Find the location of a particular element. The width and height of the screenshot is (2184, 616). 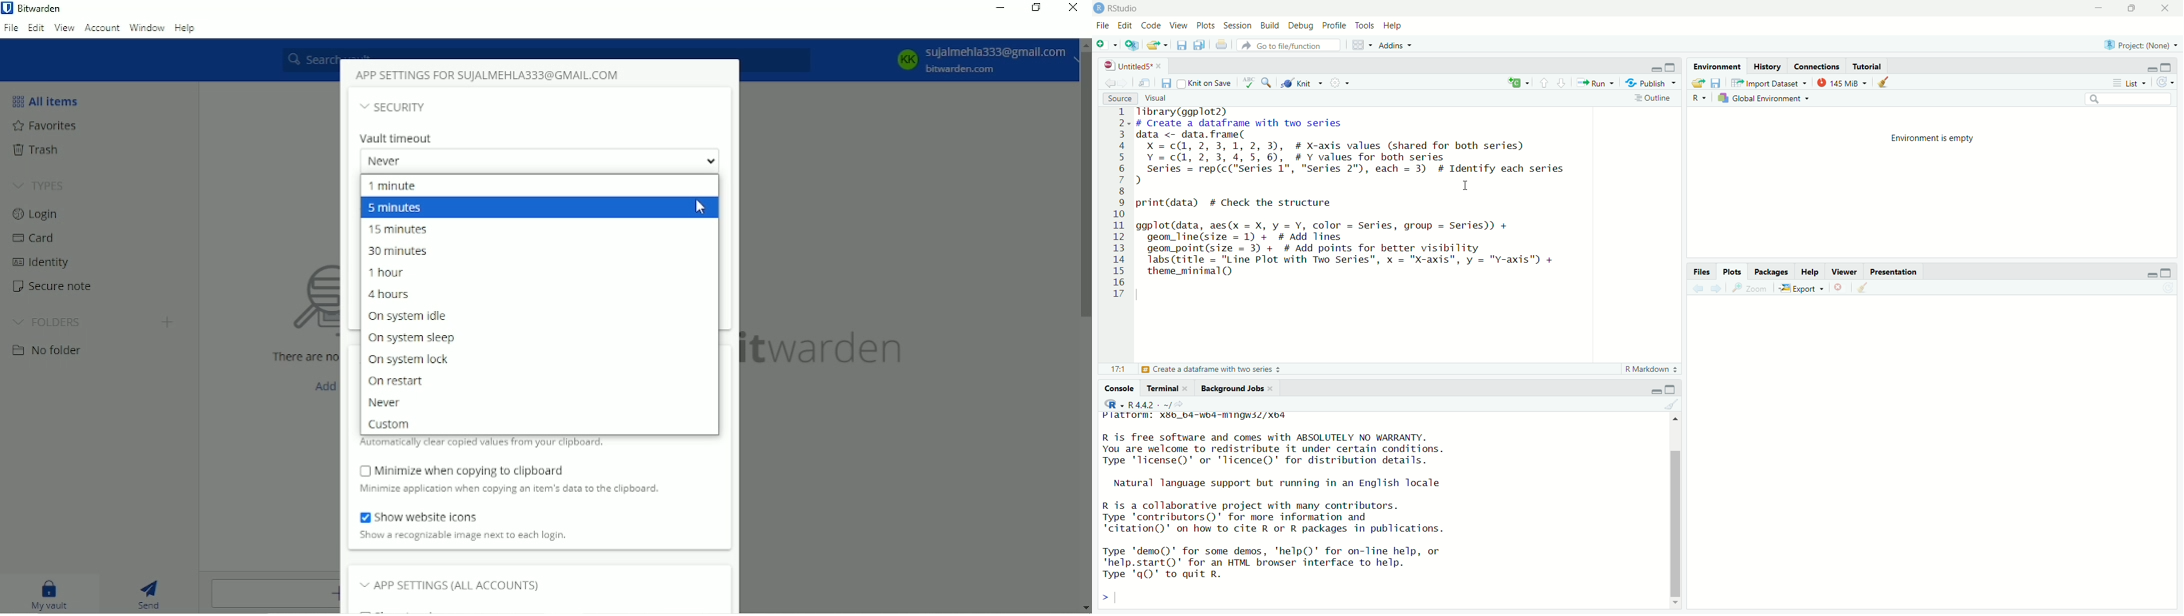

Knit on save is located at coordinates (1206, 84).